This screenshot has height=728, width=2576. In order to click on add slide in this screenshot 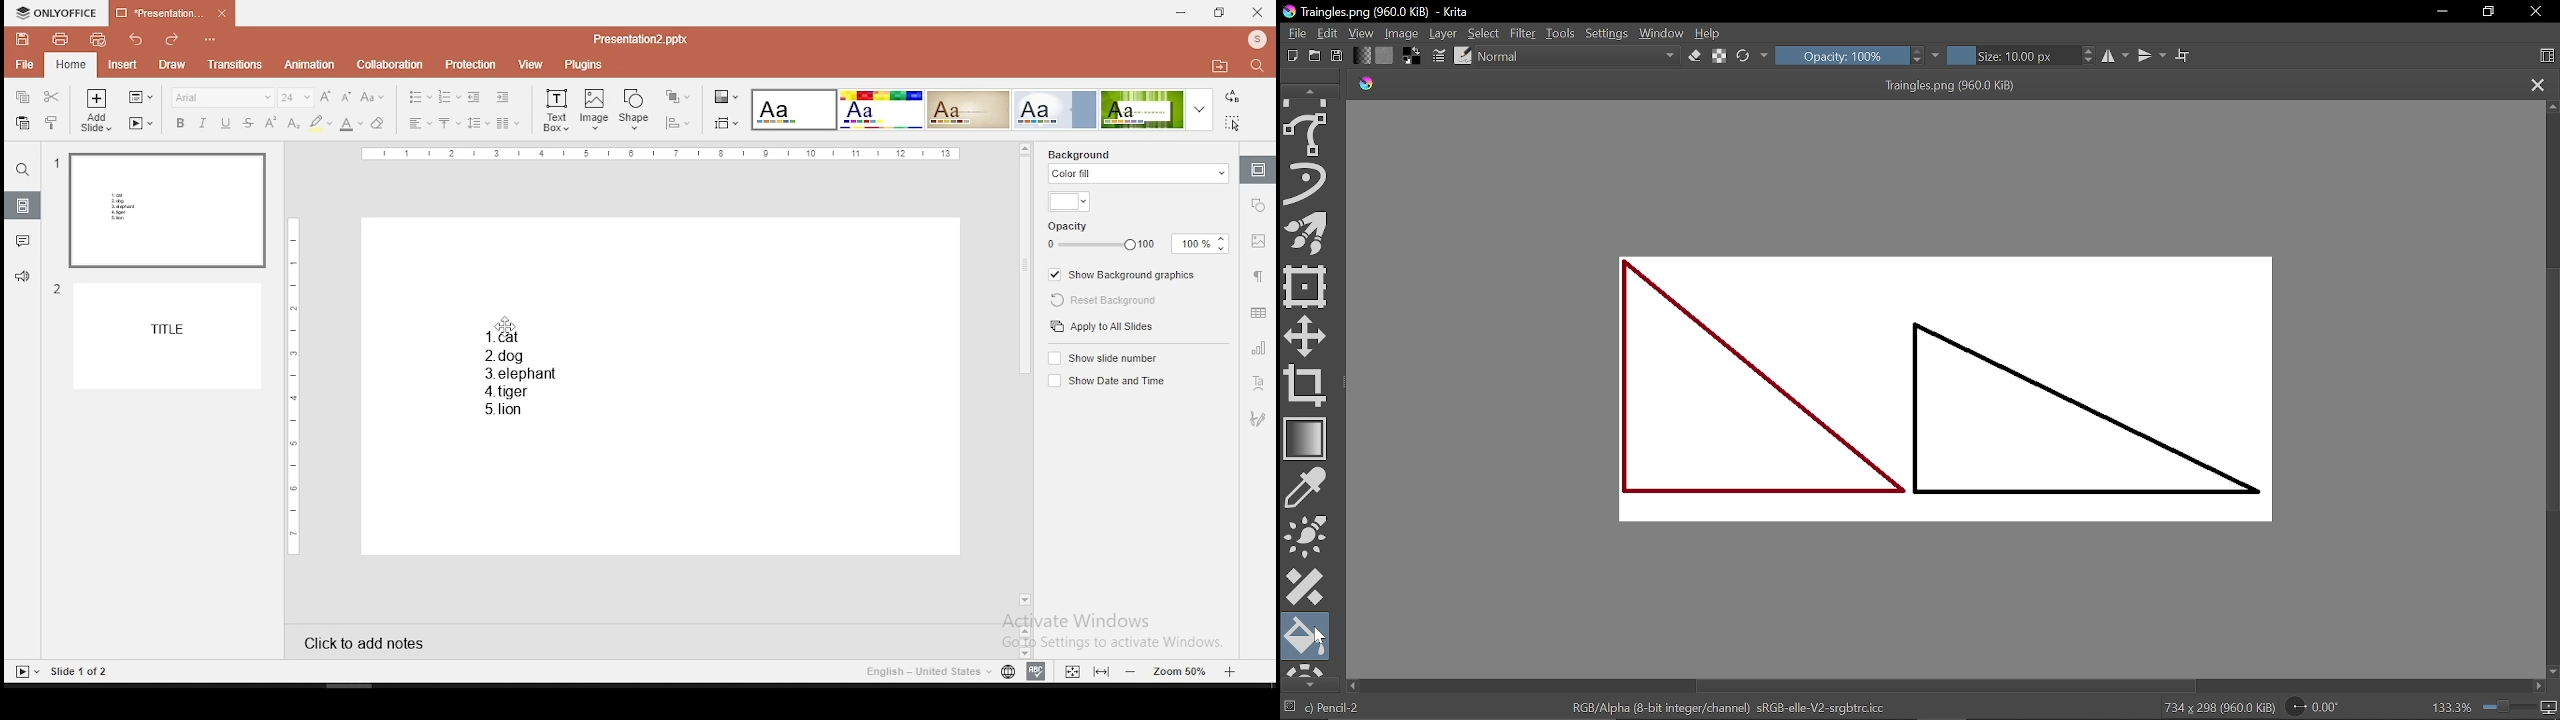, I will do `click(97, 110)`.